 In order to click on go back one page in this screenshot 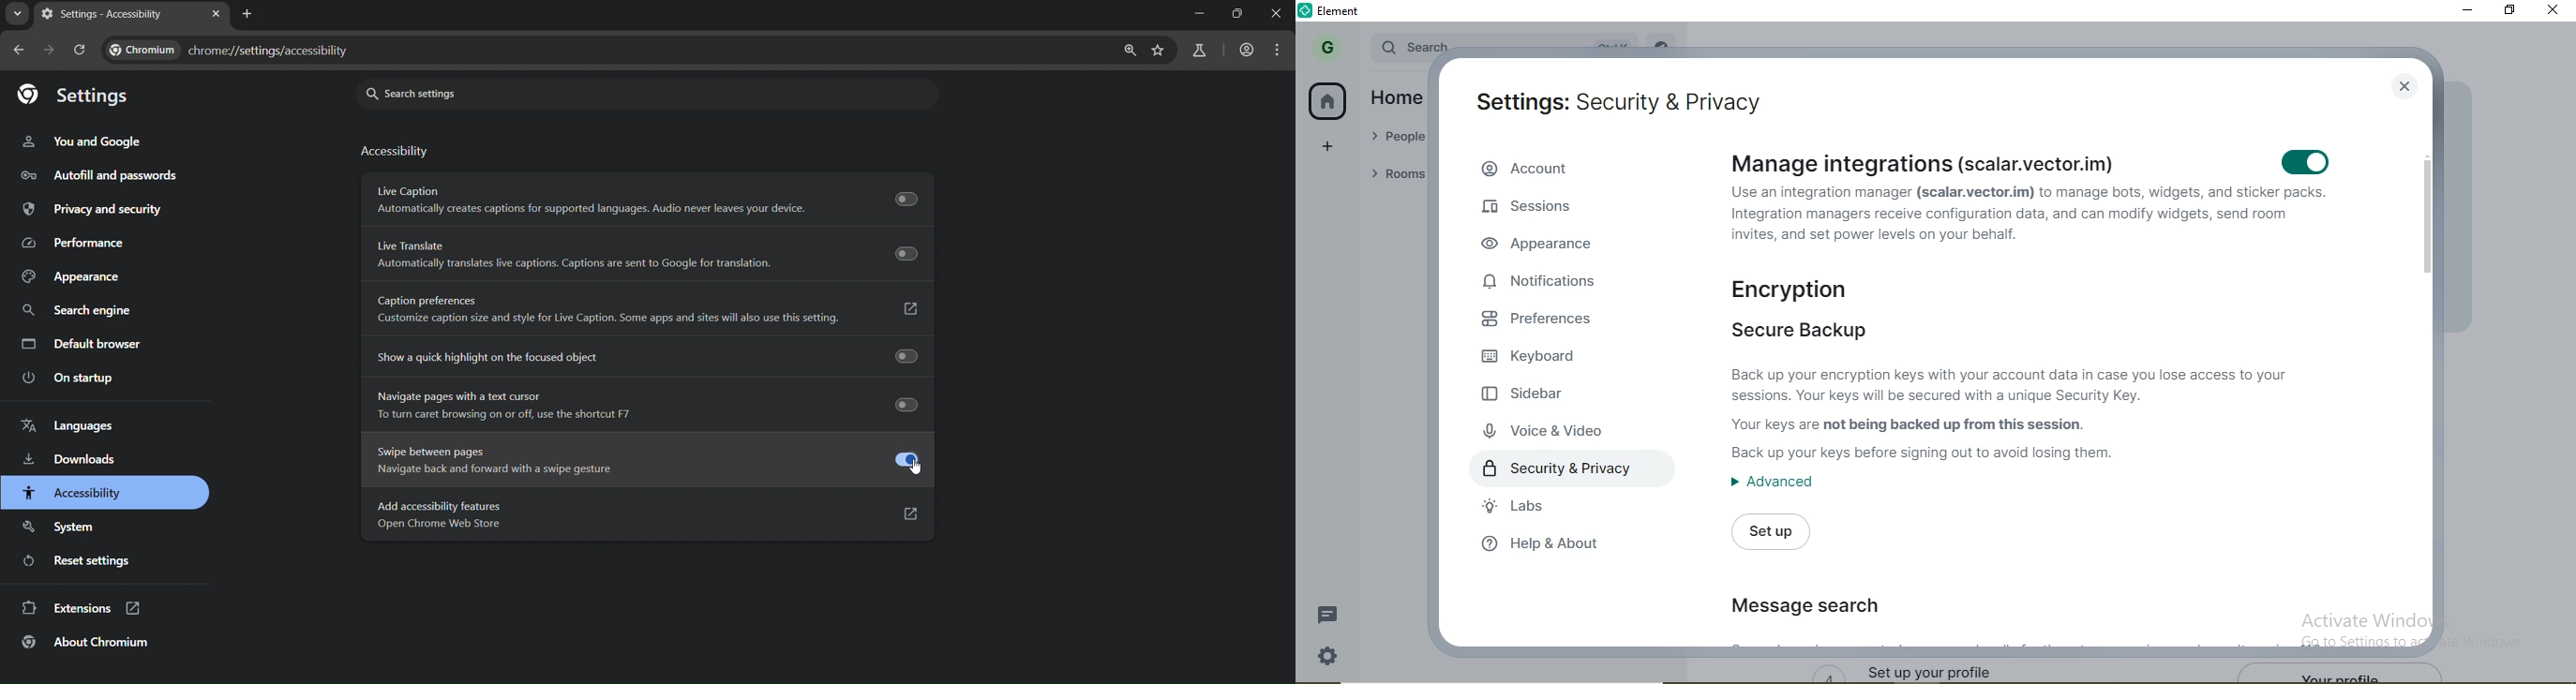, I will do `click(20, 51)`.